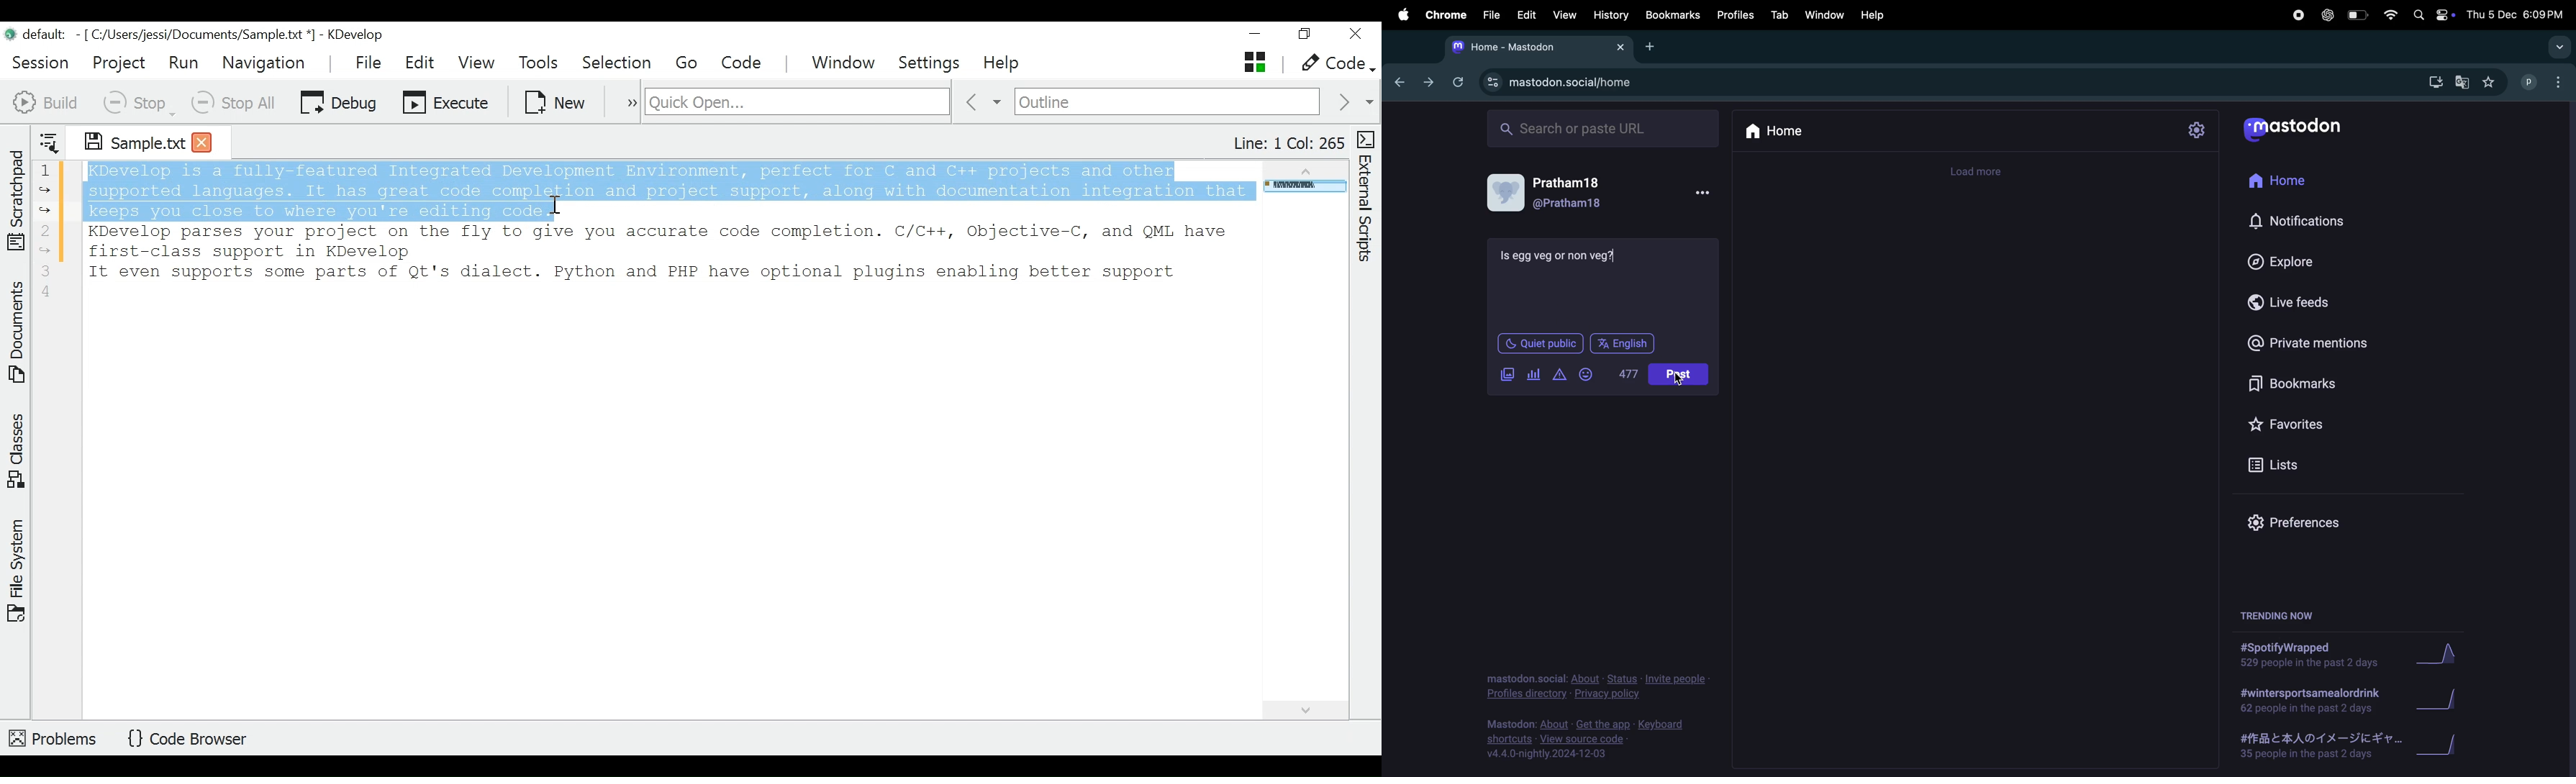  I want to click on #japanese, so click(2316, 748).